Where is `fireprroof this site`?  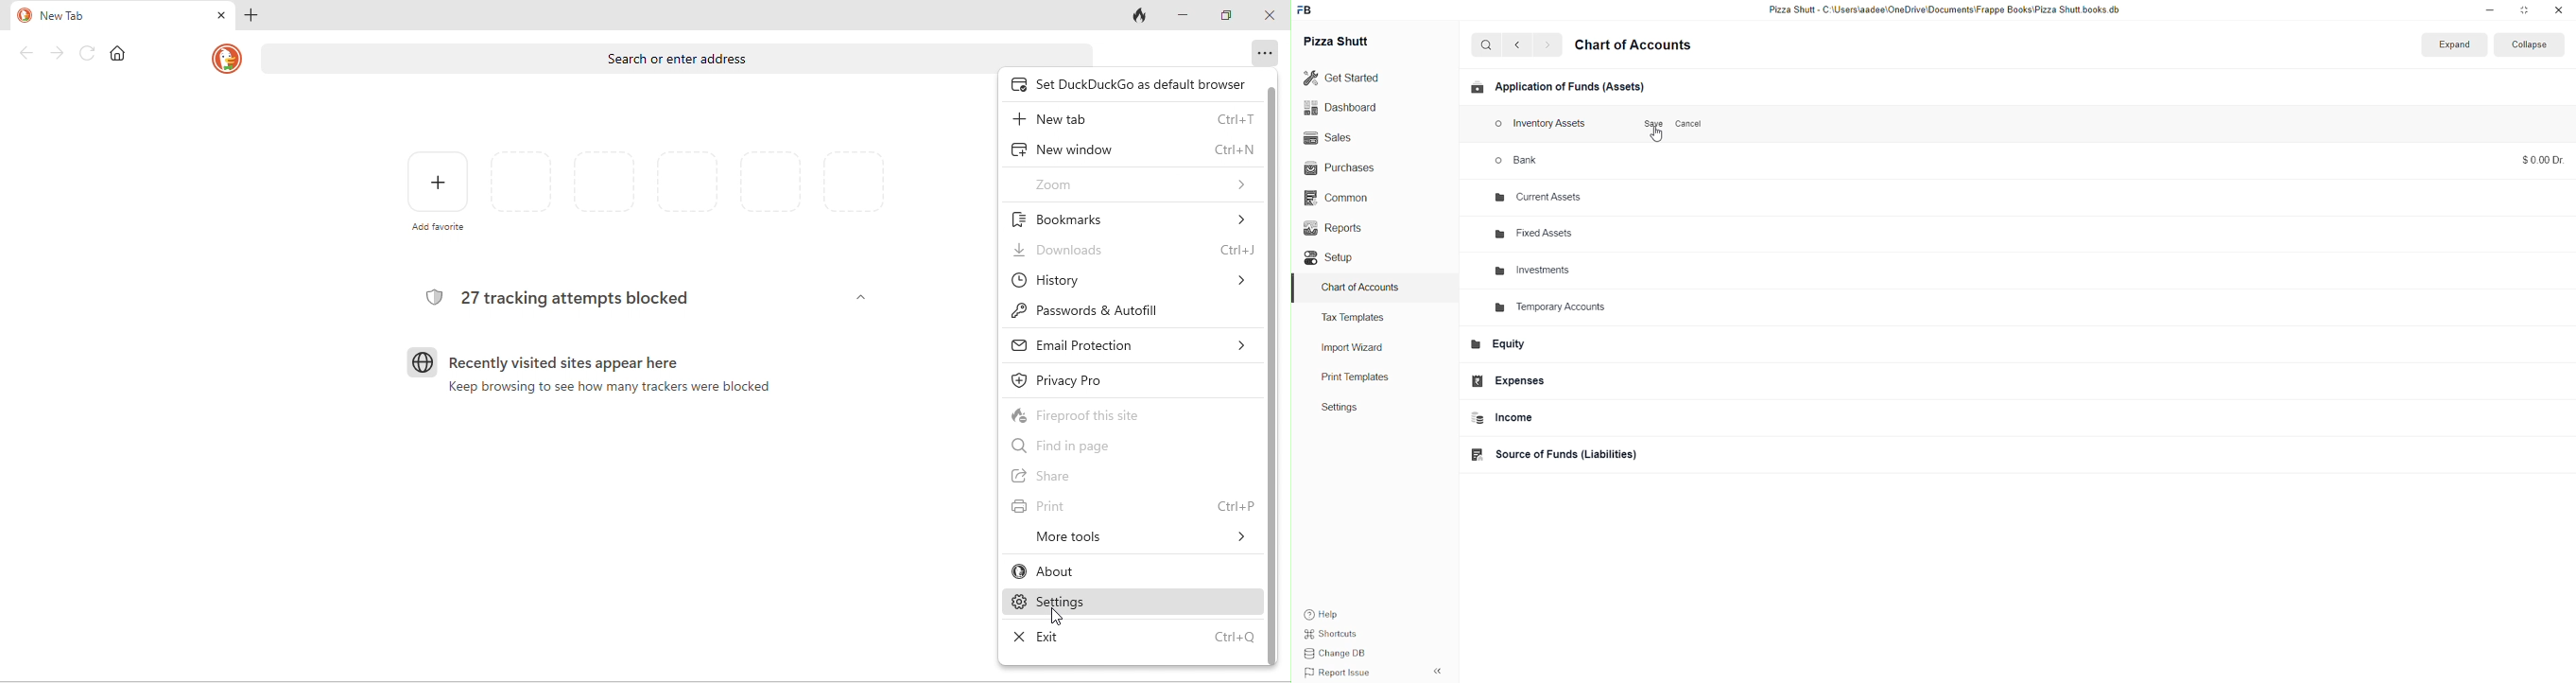 fireprroof this site is located at coordinates (1110, 412).